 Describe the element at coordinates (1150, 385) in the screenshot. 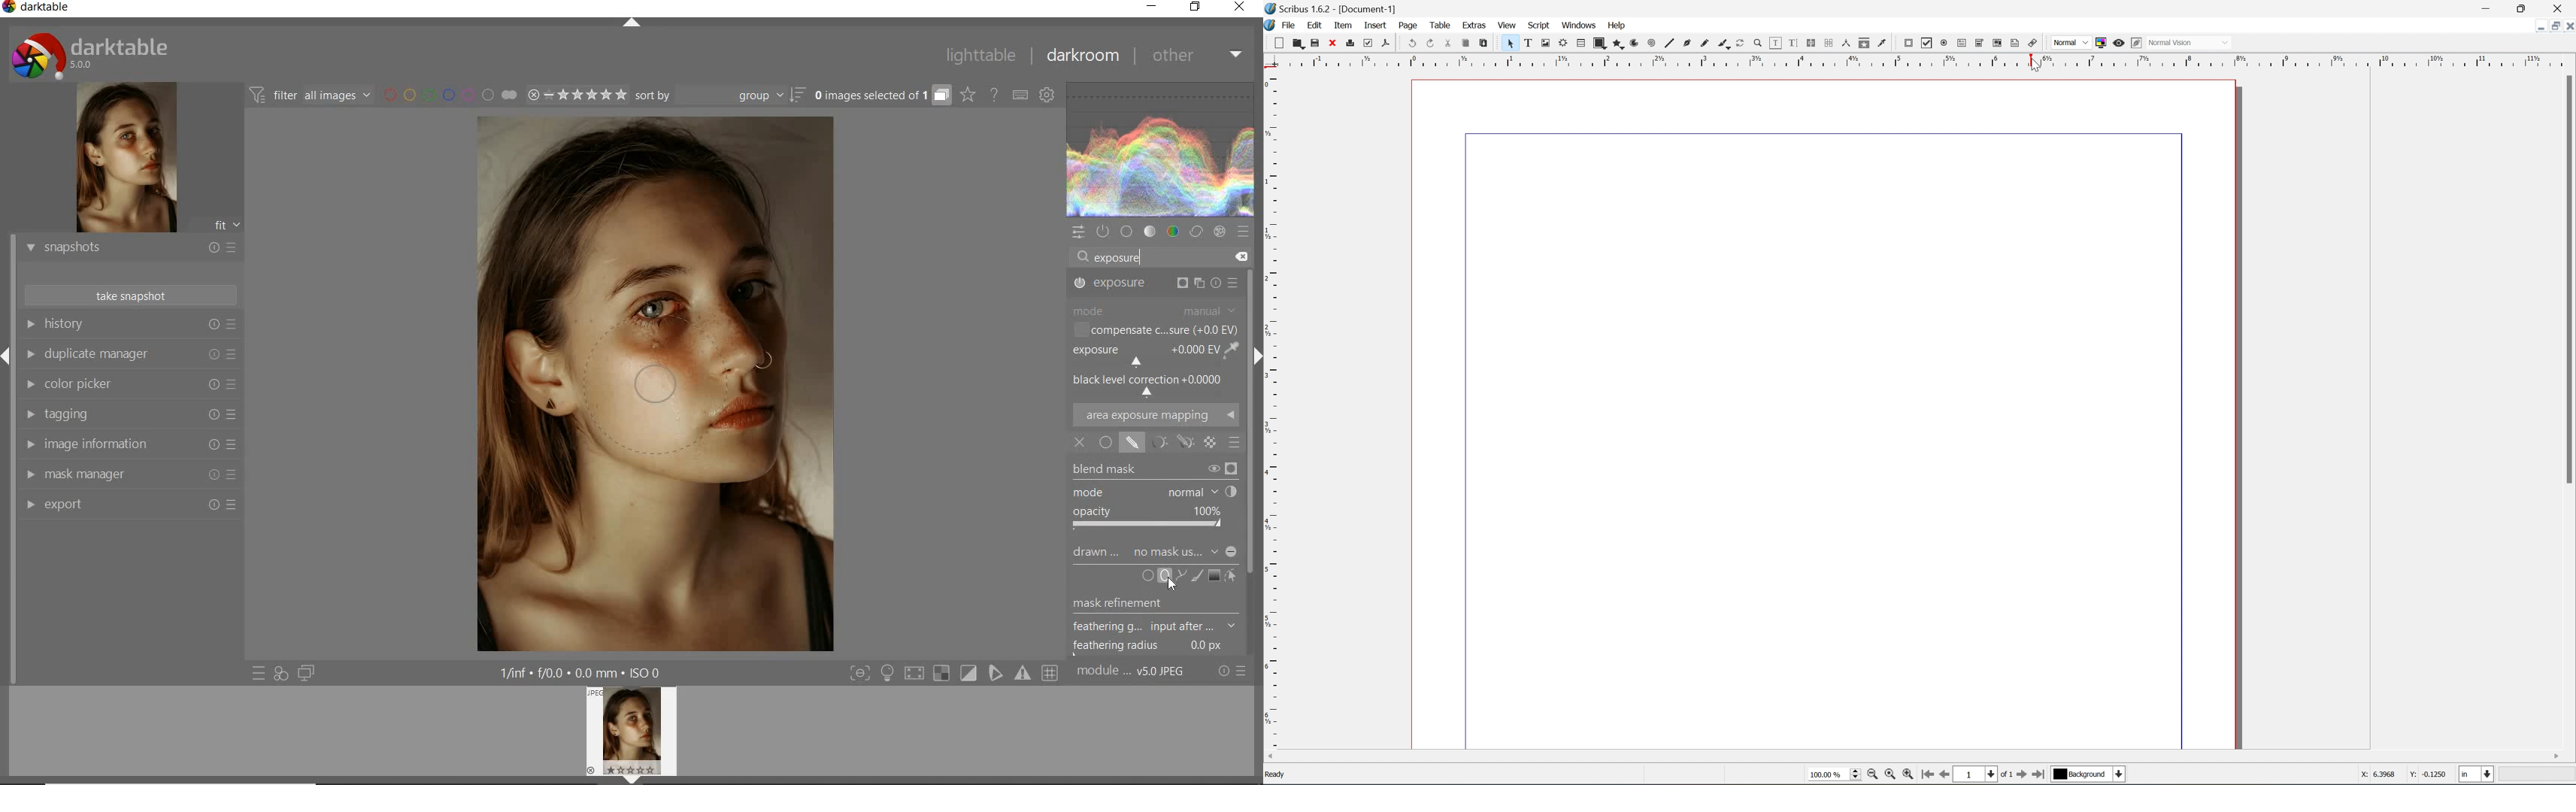

I see `BLACK LEVEL CORRECTION` at that location.